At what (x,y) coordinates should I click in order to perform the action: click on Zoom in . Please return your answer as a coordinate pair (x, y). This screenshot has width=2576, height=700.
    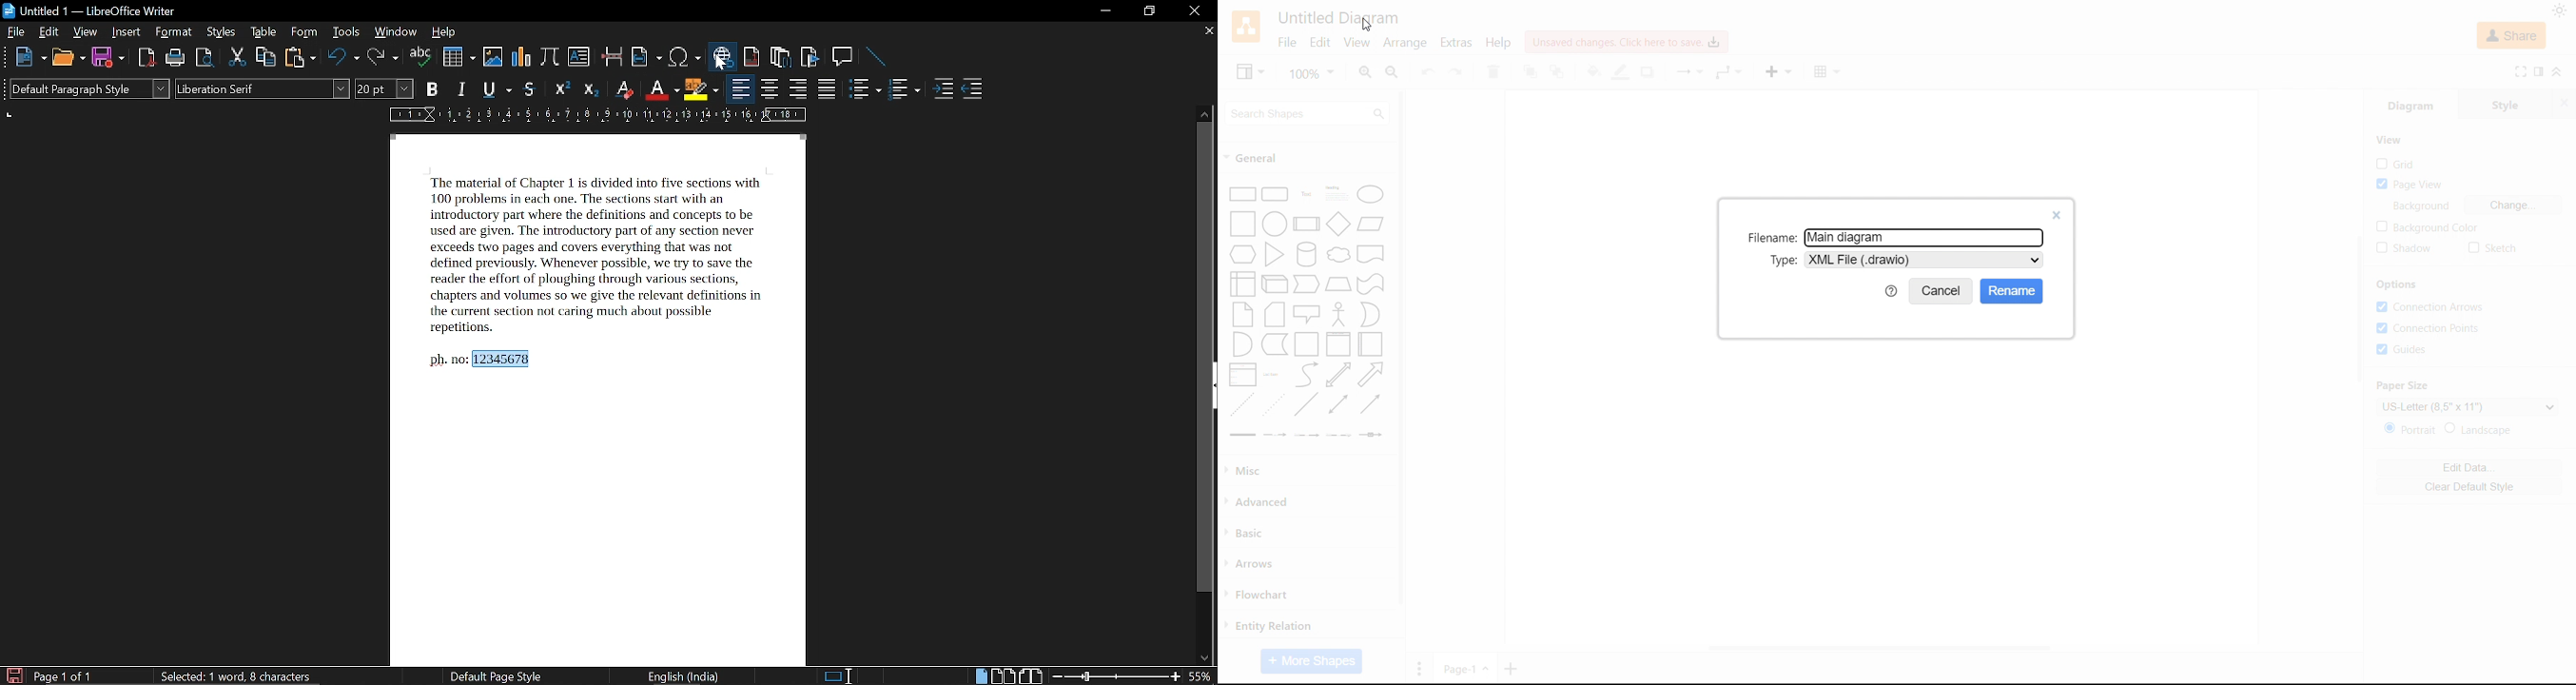
    Looking at the image, I should click on (1365, 72).